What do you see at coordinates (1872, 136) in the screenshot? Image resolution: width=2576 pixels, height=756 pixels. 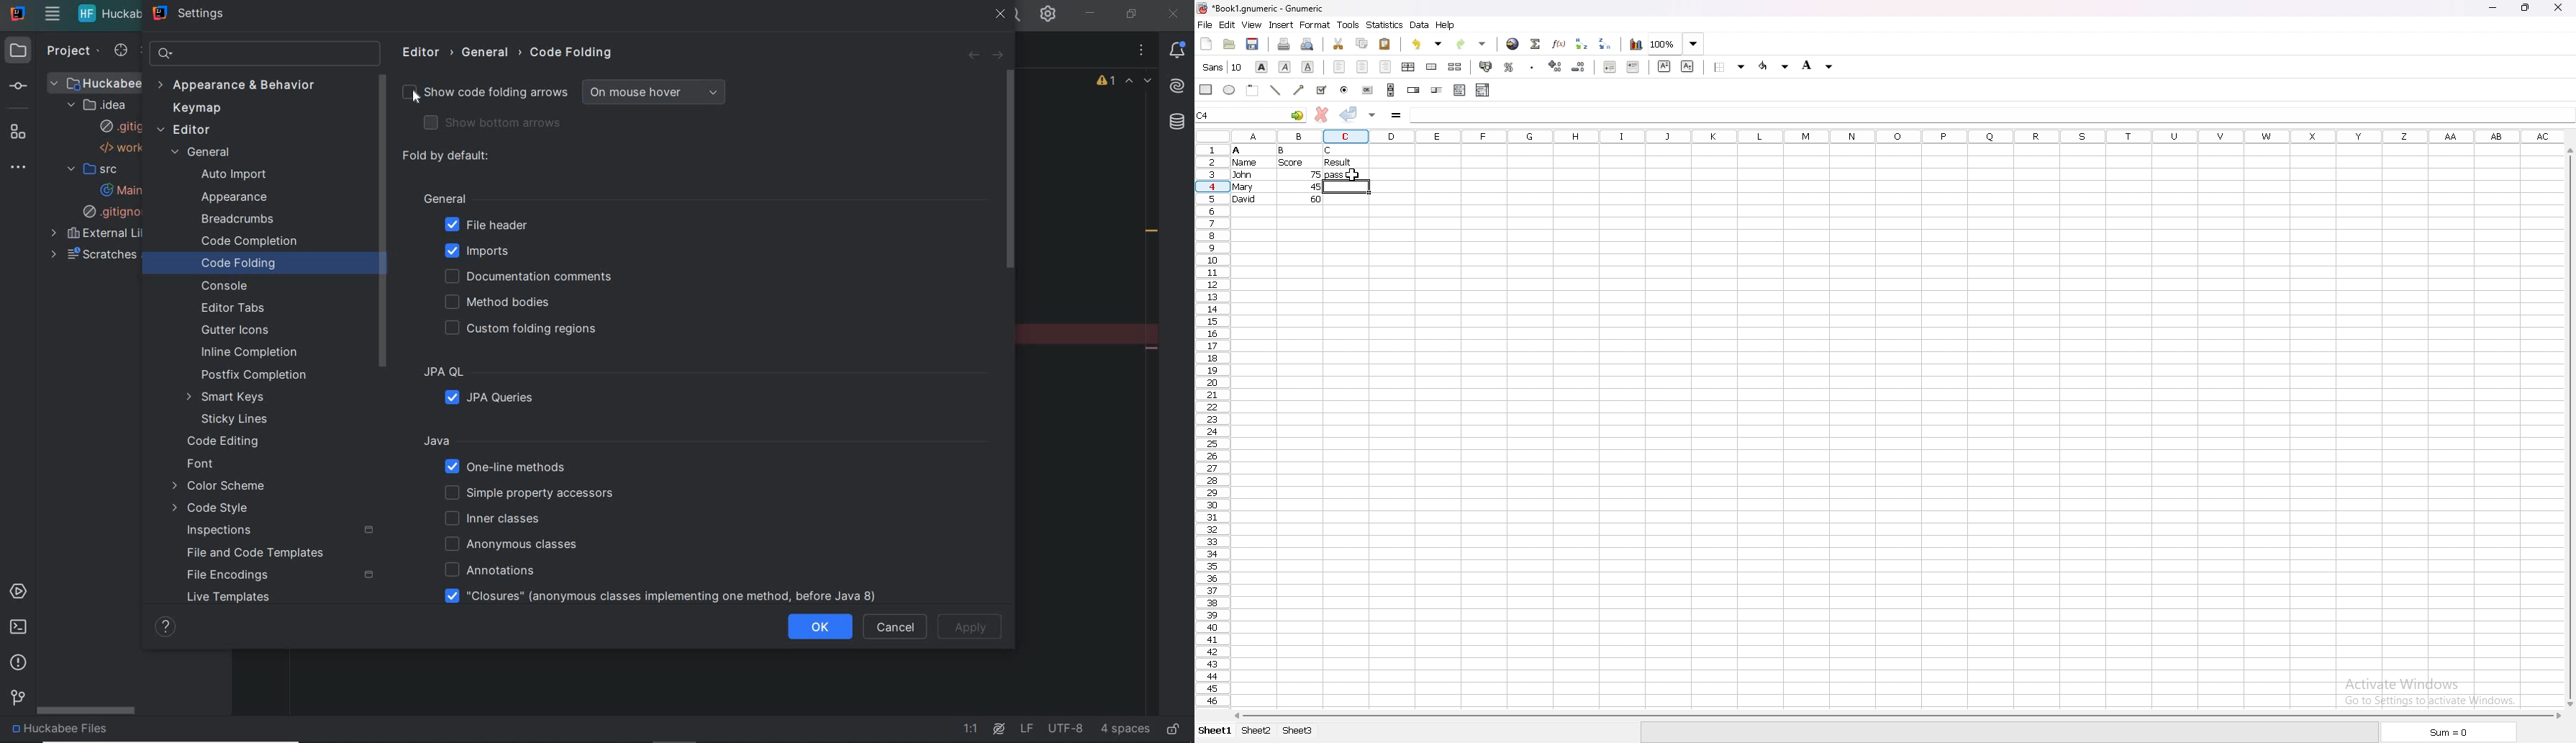 I see `column` at bounding box center [1872, 136].